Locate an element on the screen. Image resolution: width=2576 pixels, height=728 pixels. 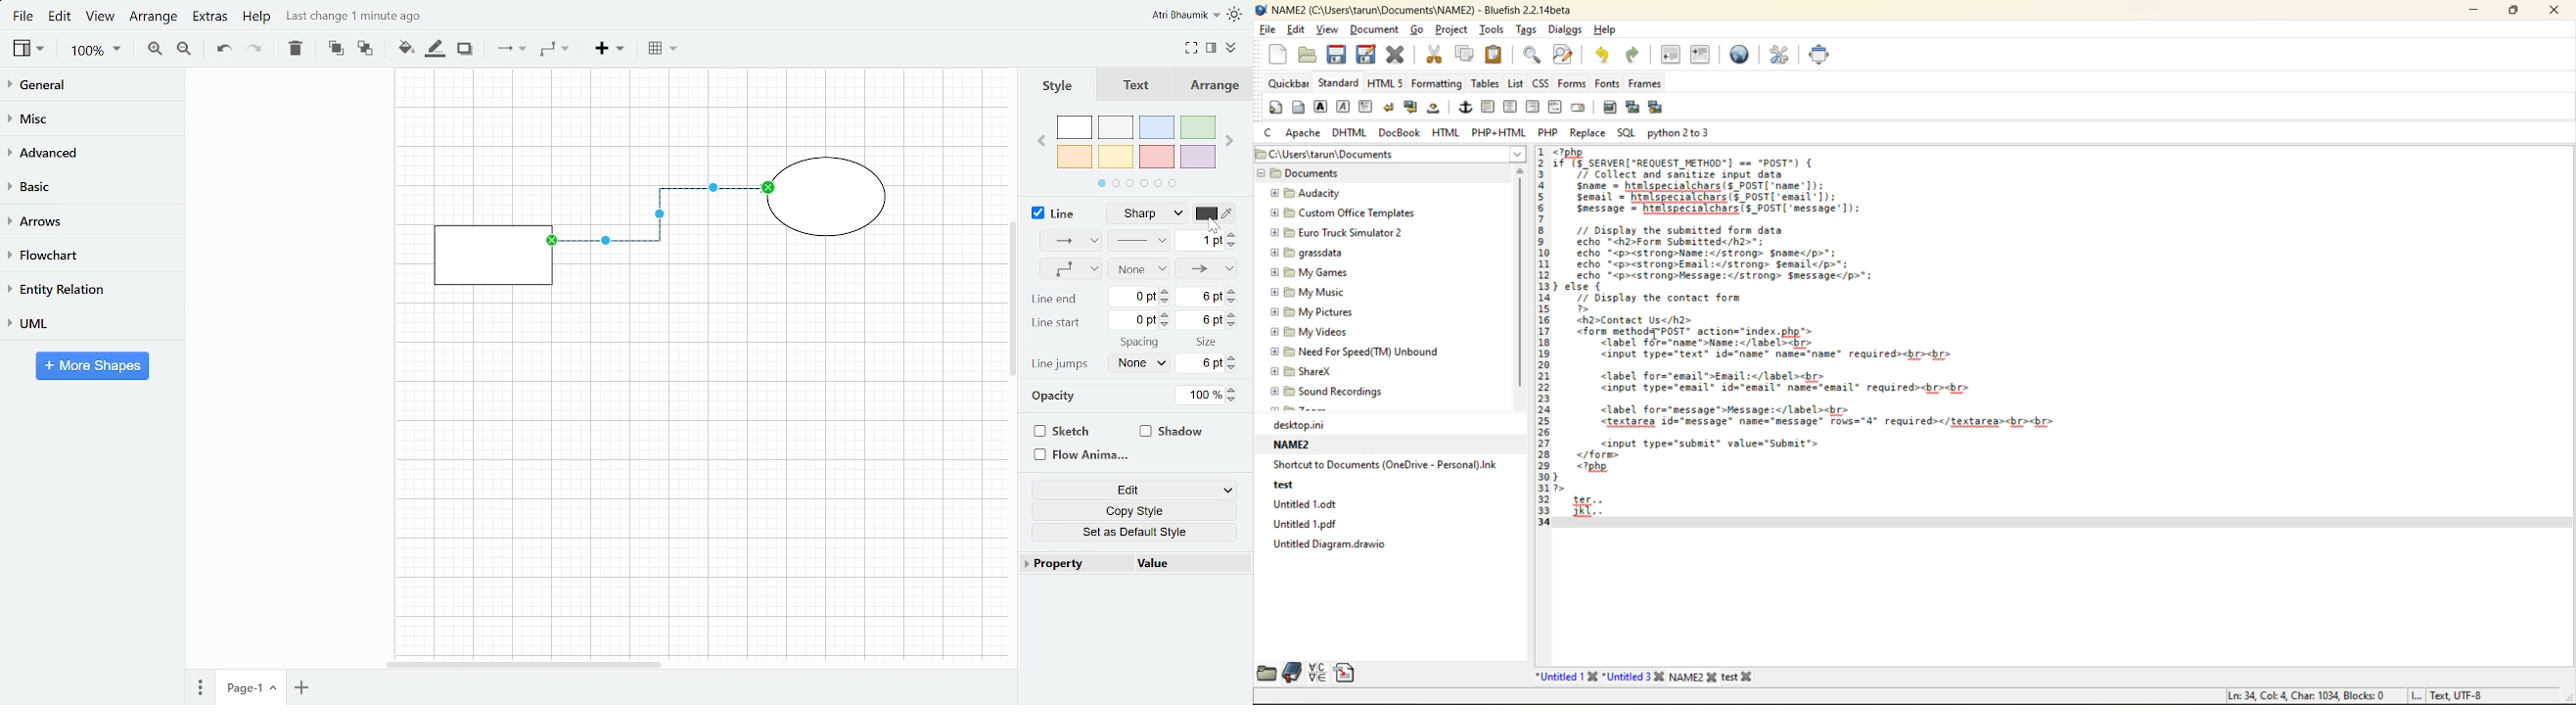
To front is located at coordinates (337, 49).